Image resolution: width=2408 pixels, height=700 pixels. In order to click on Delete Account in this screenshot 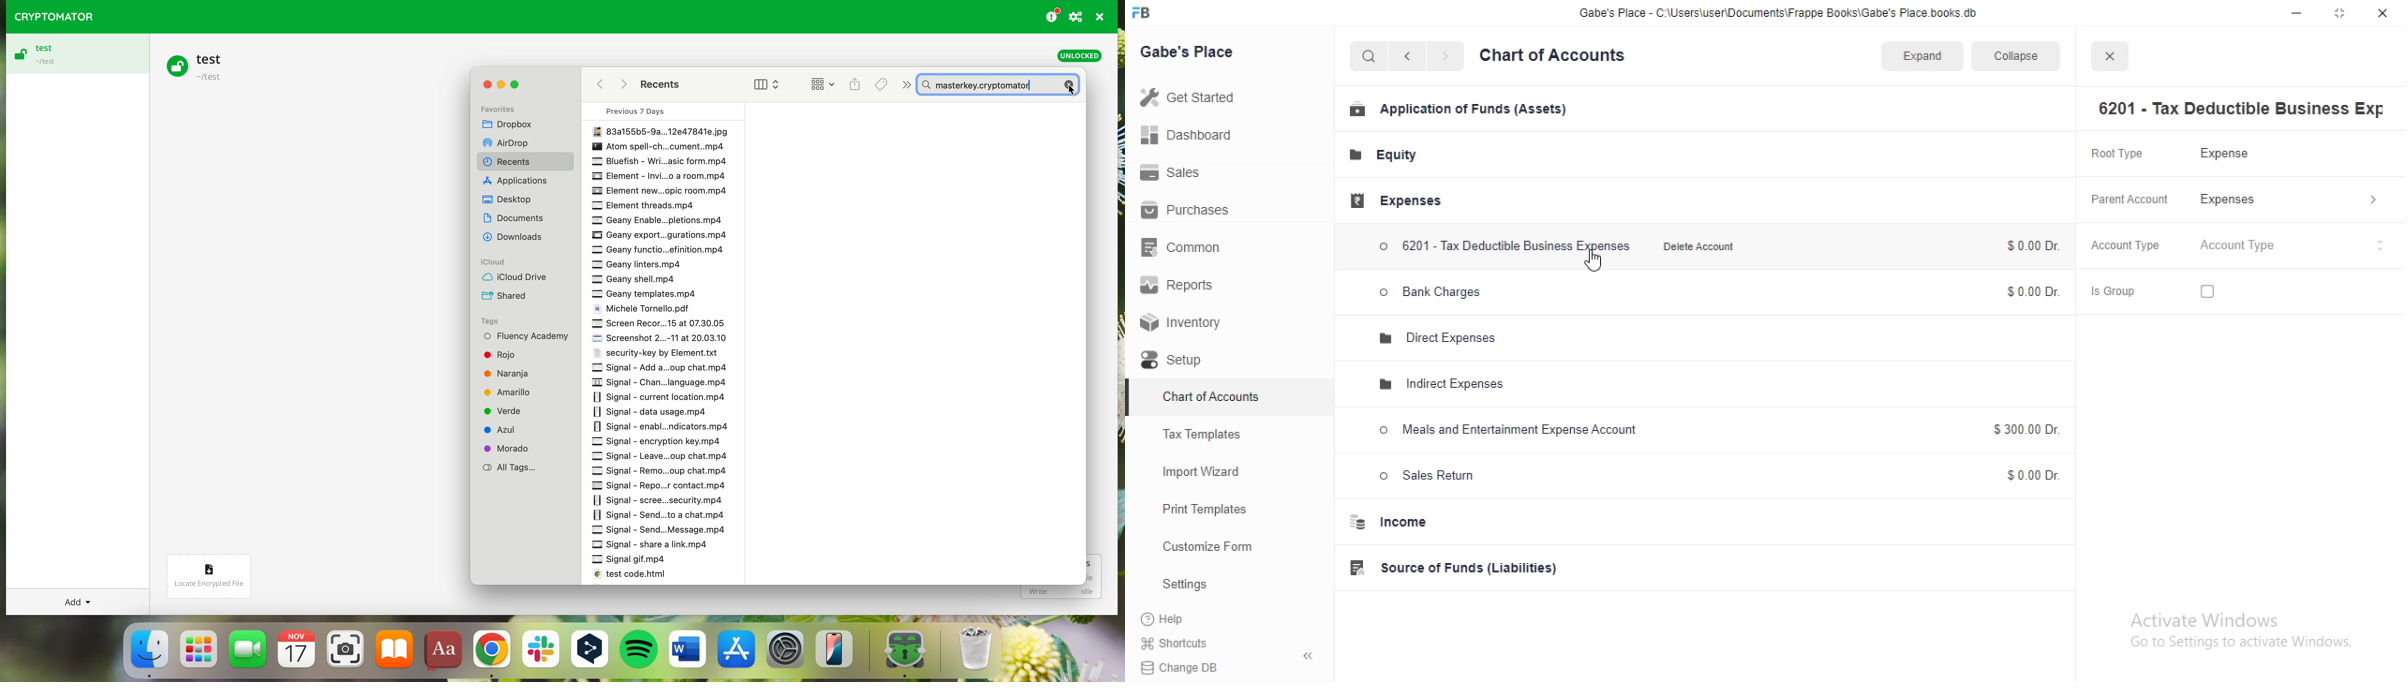, I will do `click(1703, 247)`.